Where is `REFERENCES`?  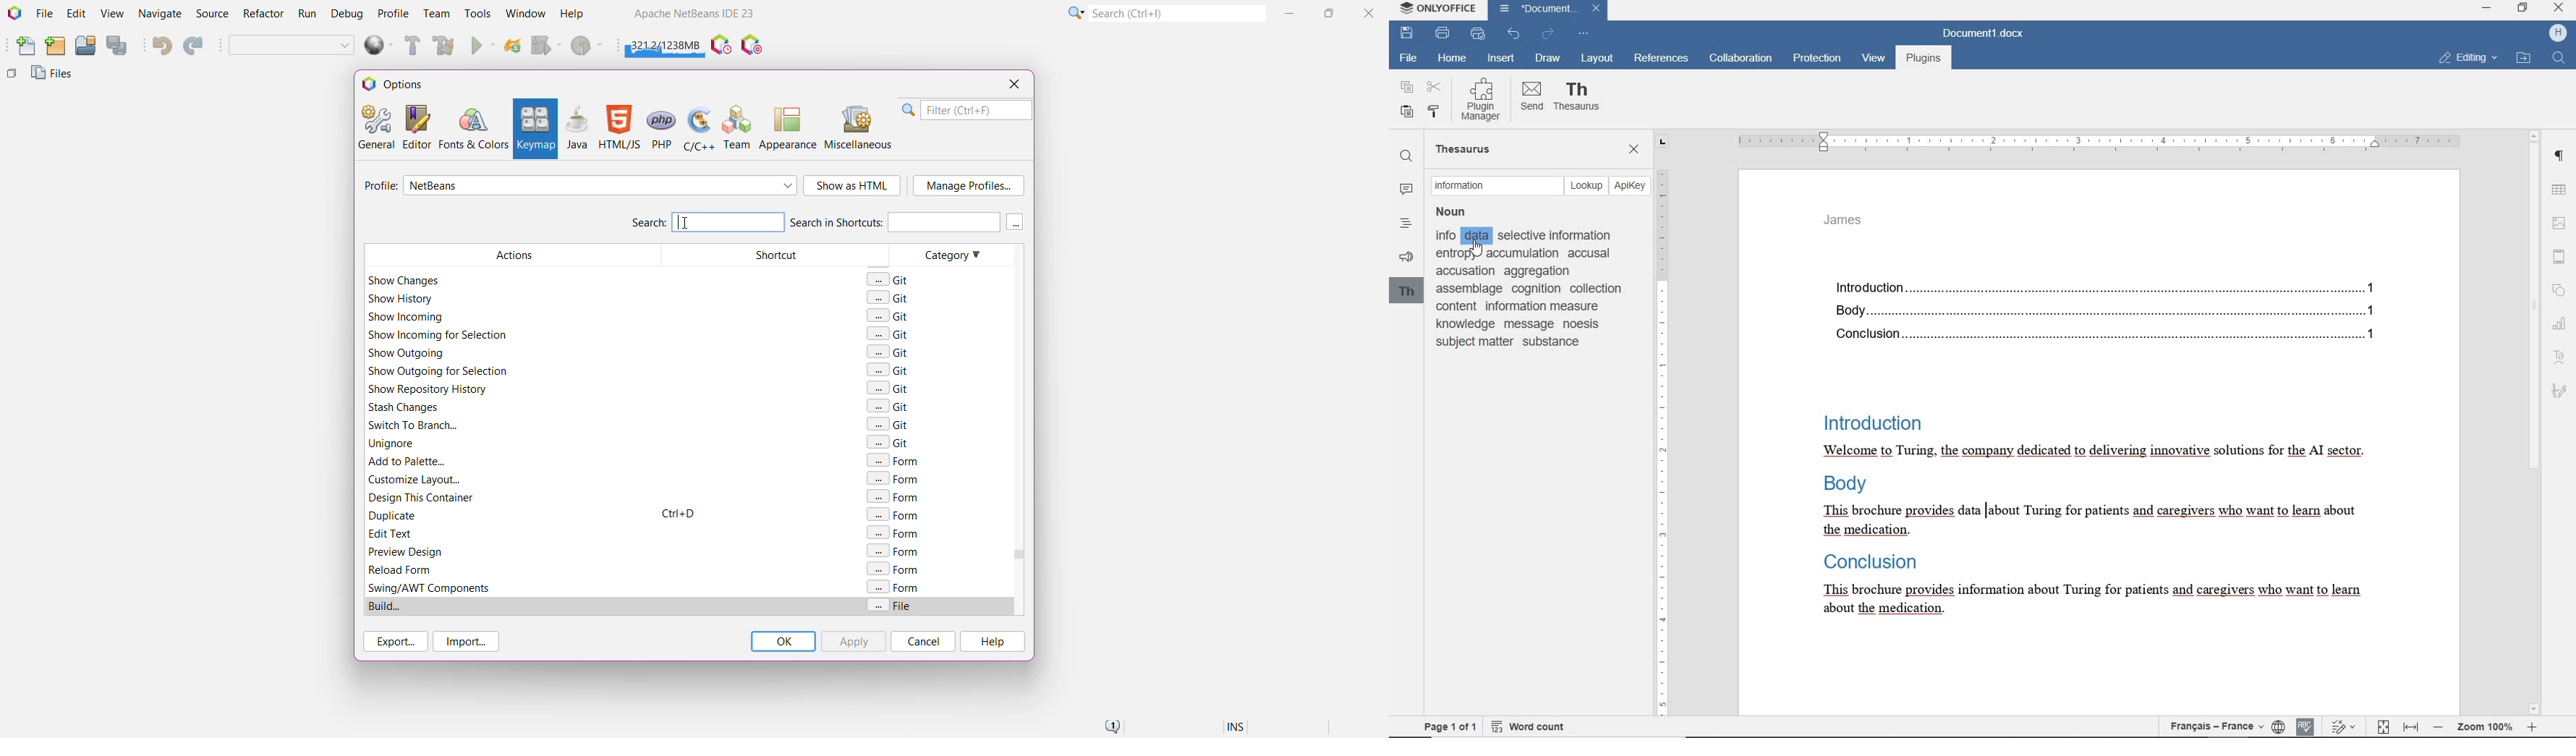
REFERENCES is located at coordinates (1662, 59).